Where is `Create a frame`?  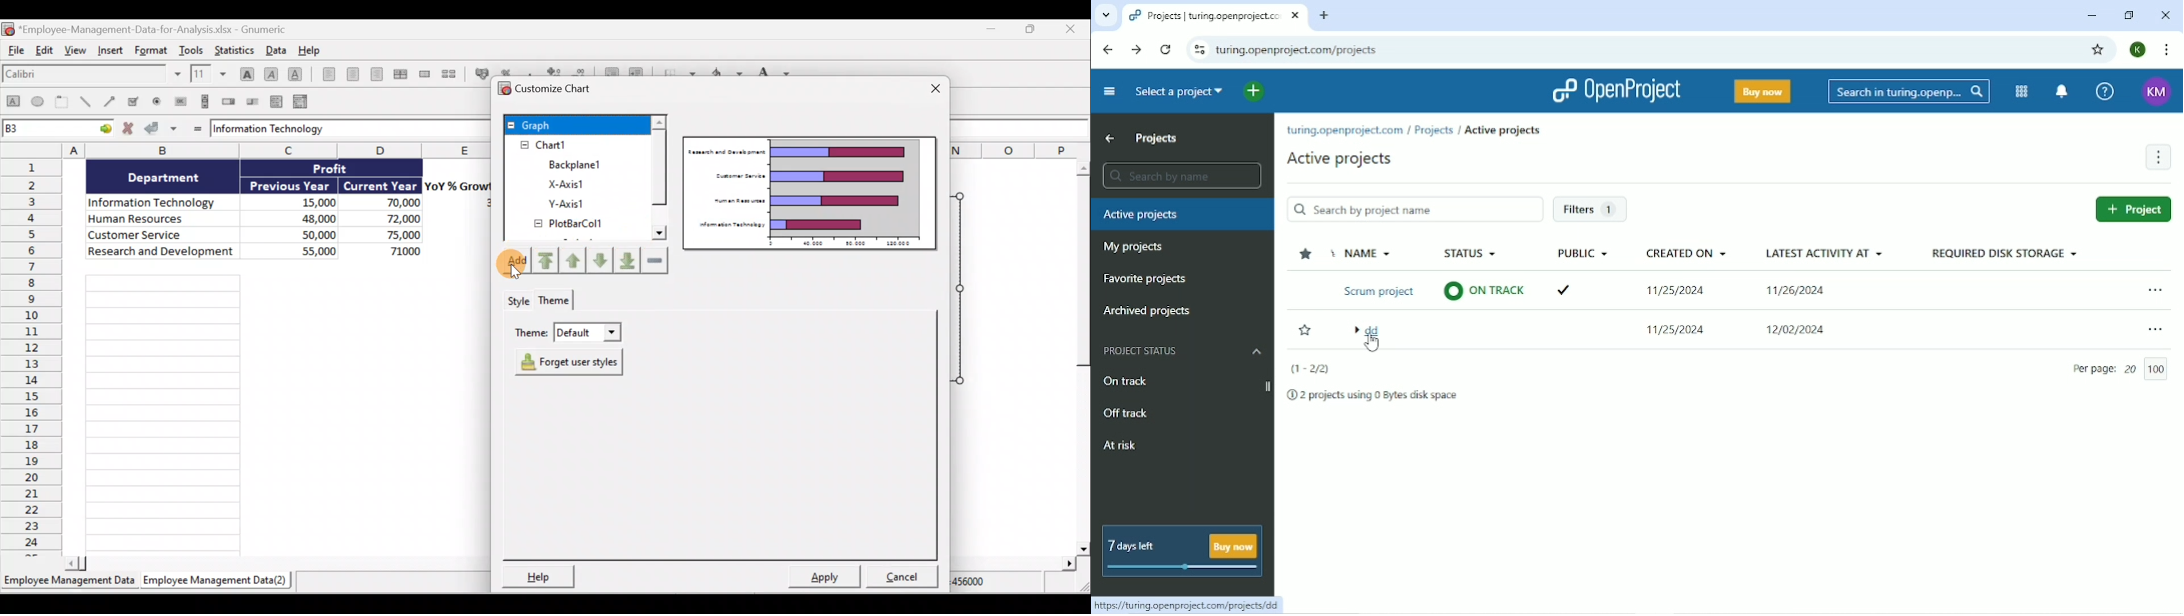
Create a frame is located at coordinates (62, 101).